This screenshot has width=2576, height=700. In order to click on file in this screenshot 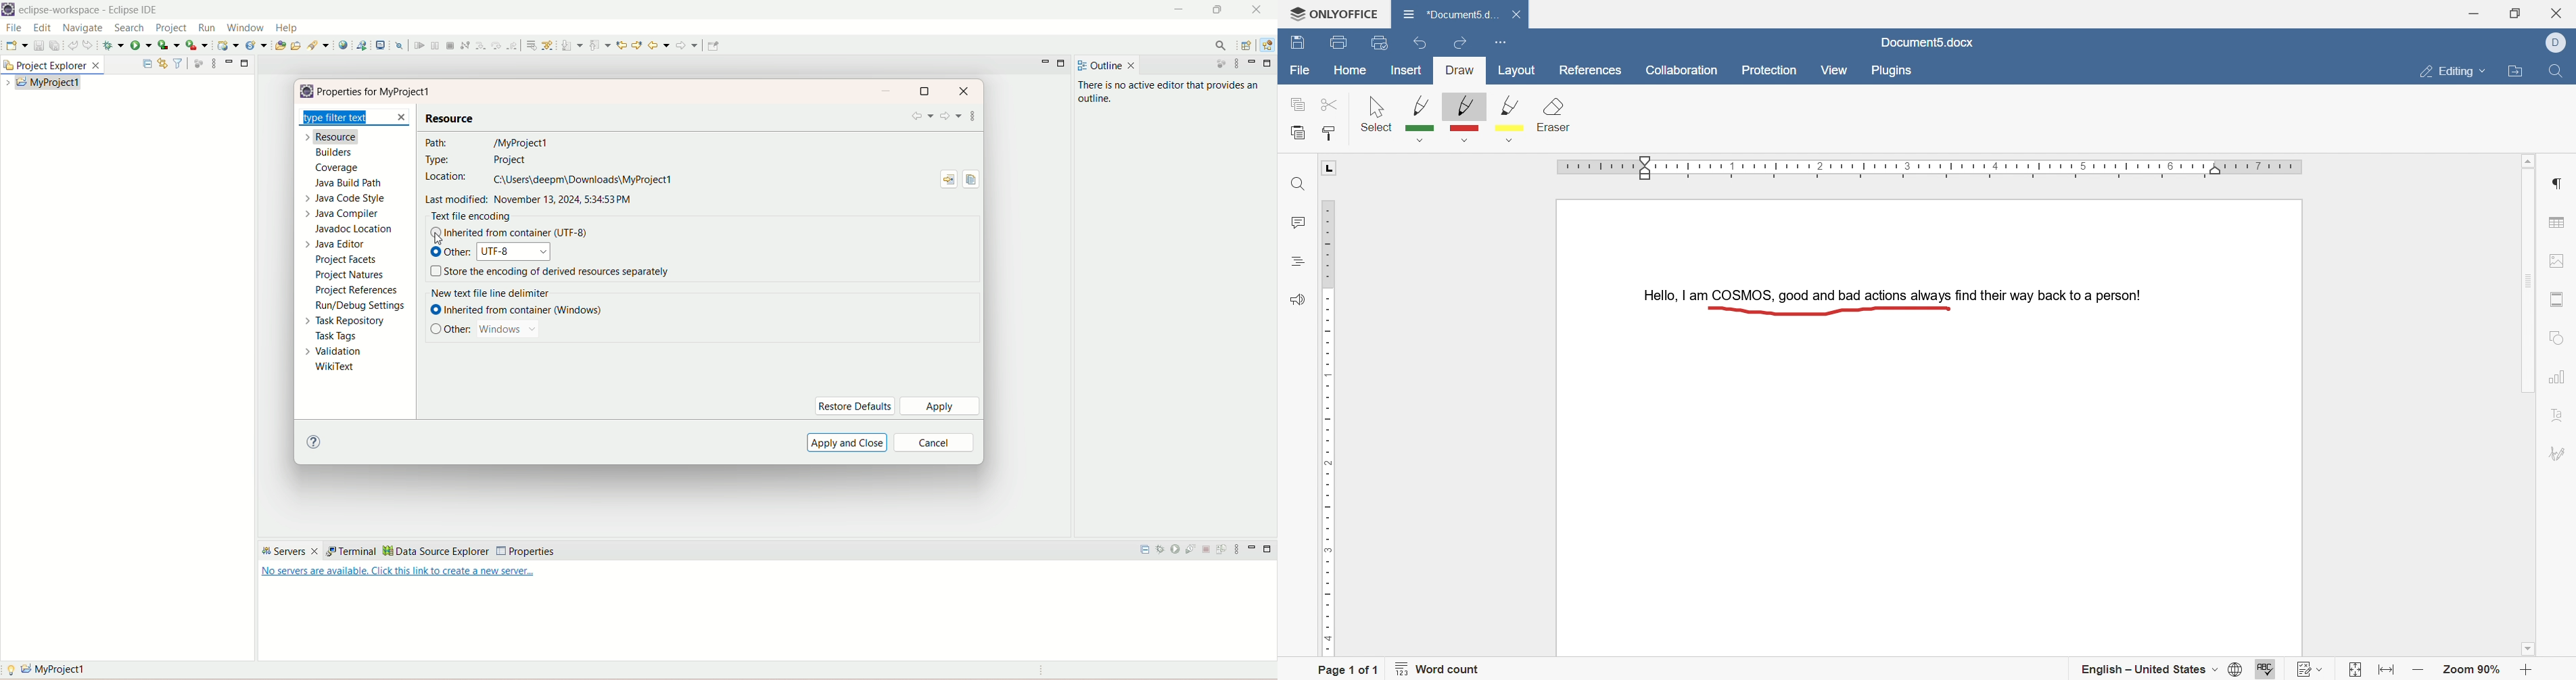, I will do `click(1300, 72)`.